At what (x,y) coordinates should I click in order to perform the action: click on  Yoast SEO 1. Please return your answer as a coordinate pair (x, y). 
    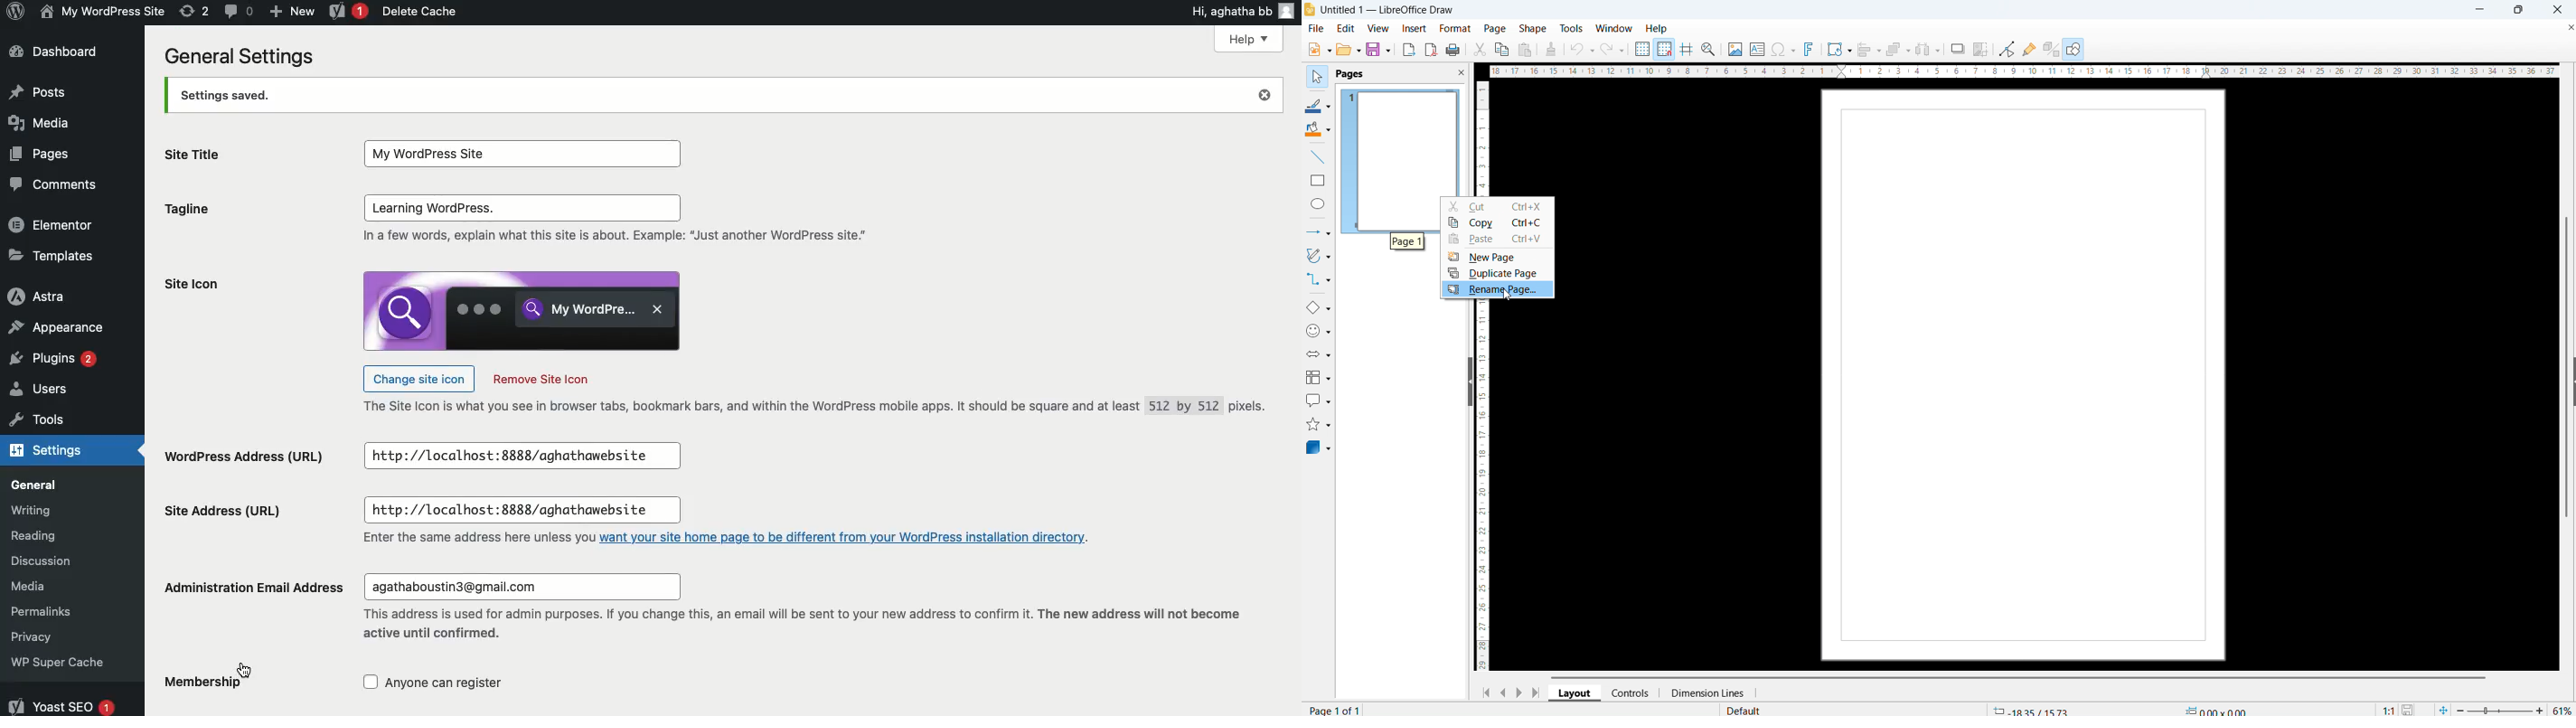
    Looking at the image, I should click on (61, 703).